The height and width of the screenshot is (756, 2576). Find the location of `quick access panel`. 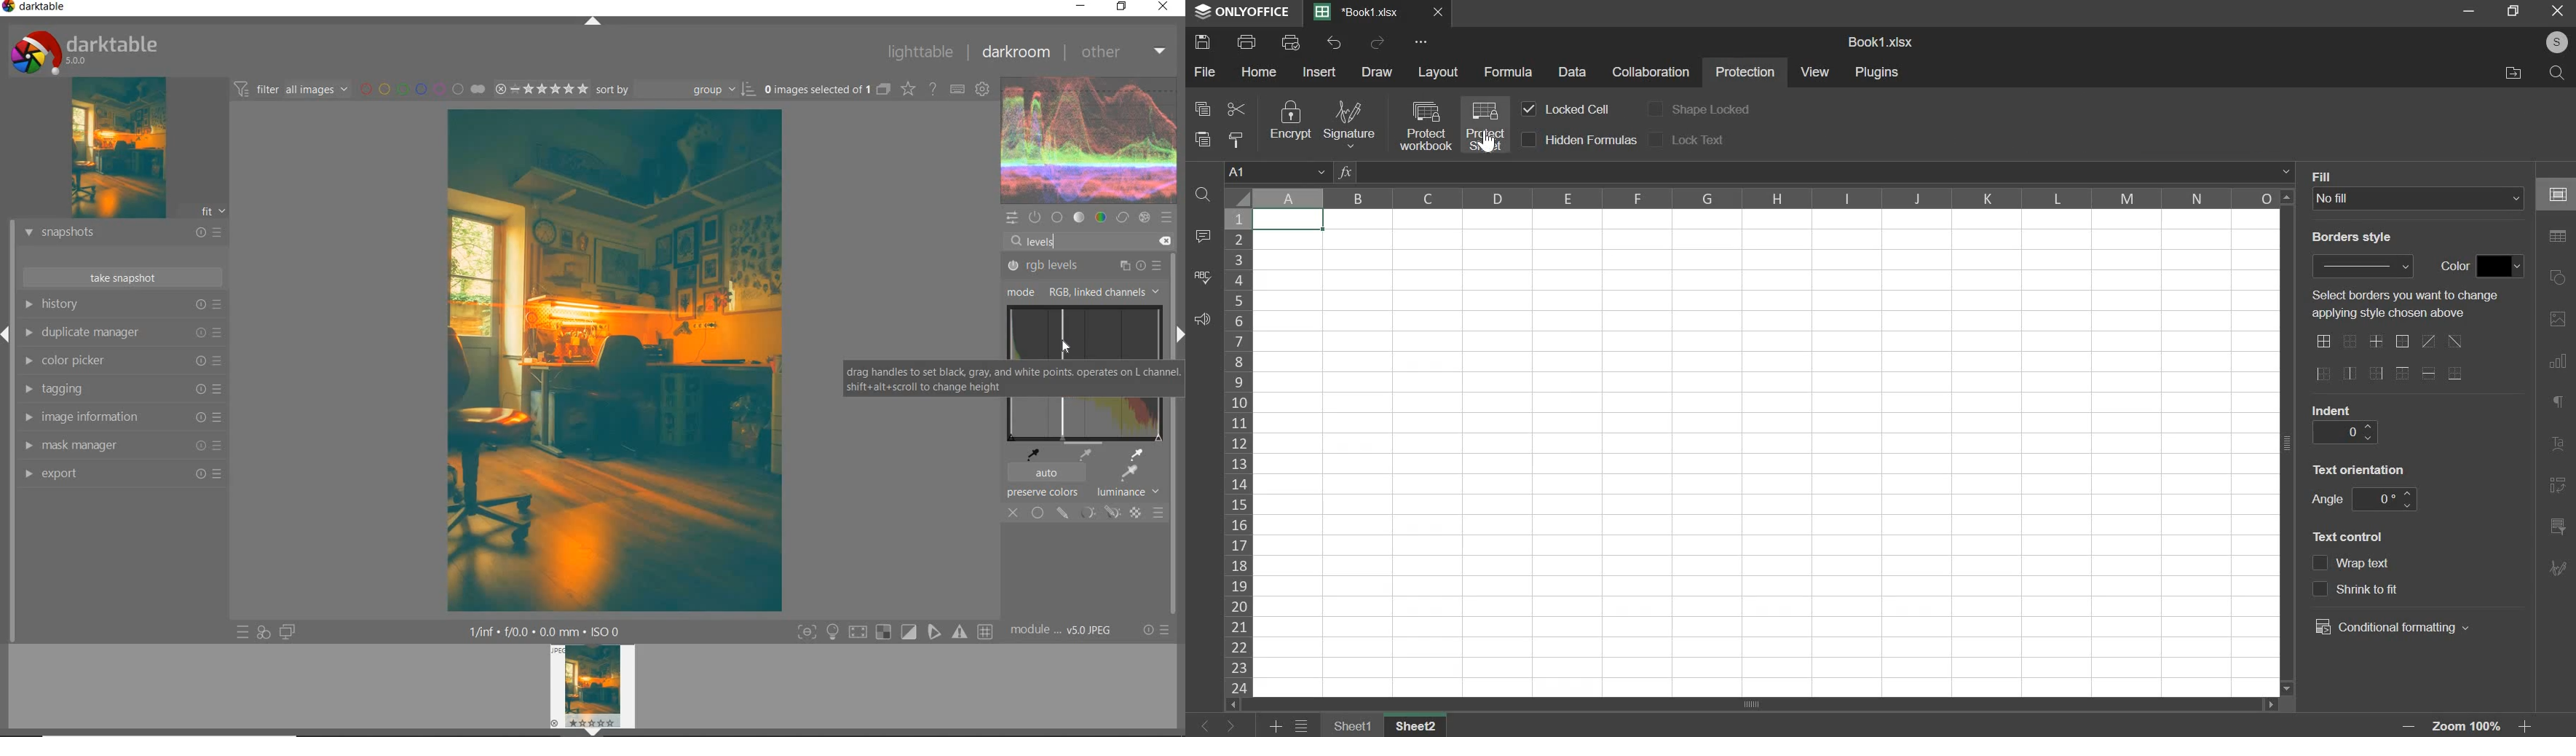

quick access panel is located at coordinates (1011, 218).